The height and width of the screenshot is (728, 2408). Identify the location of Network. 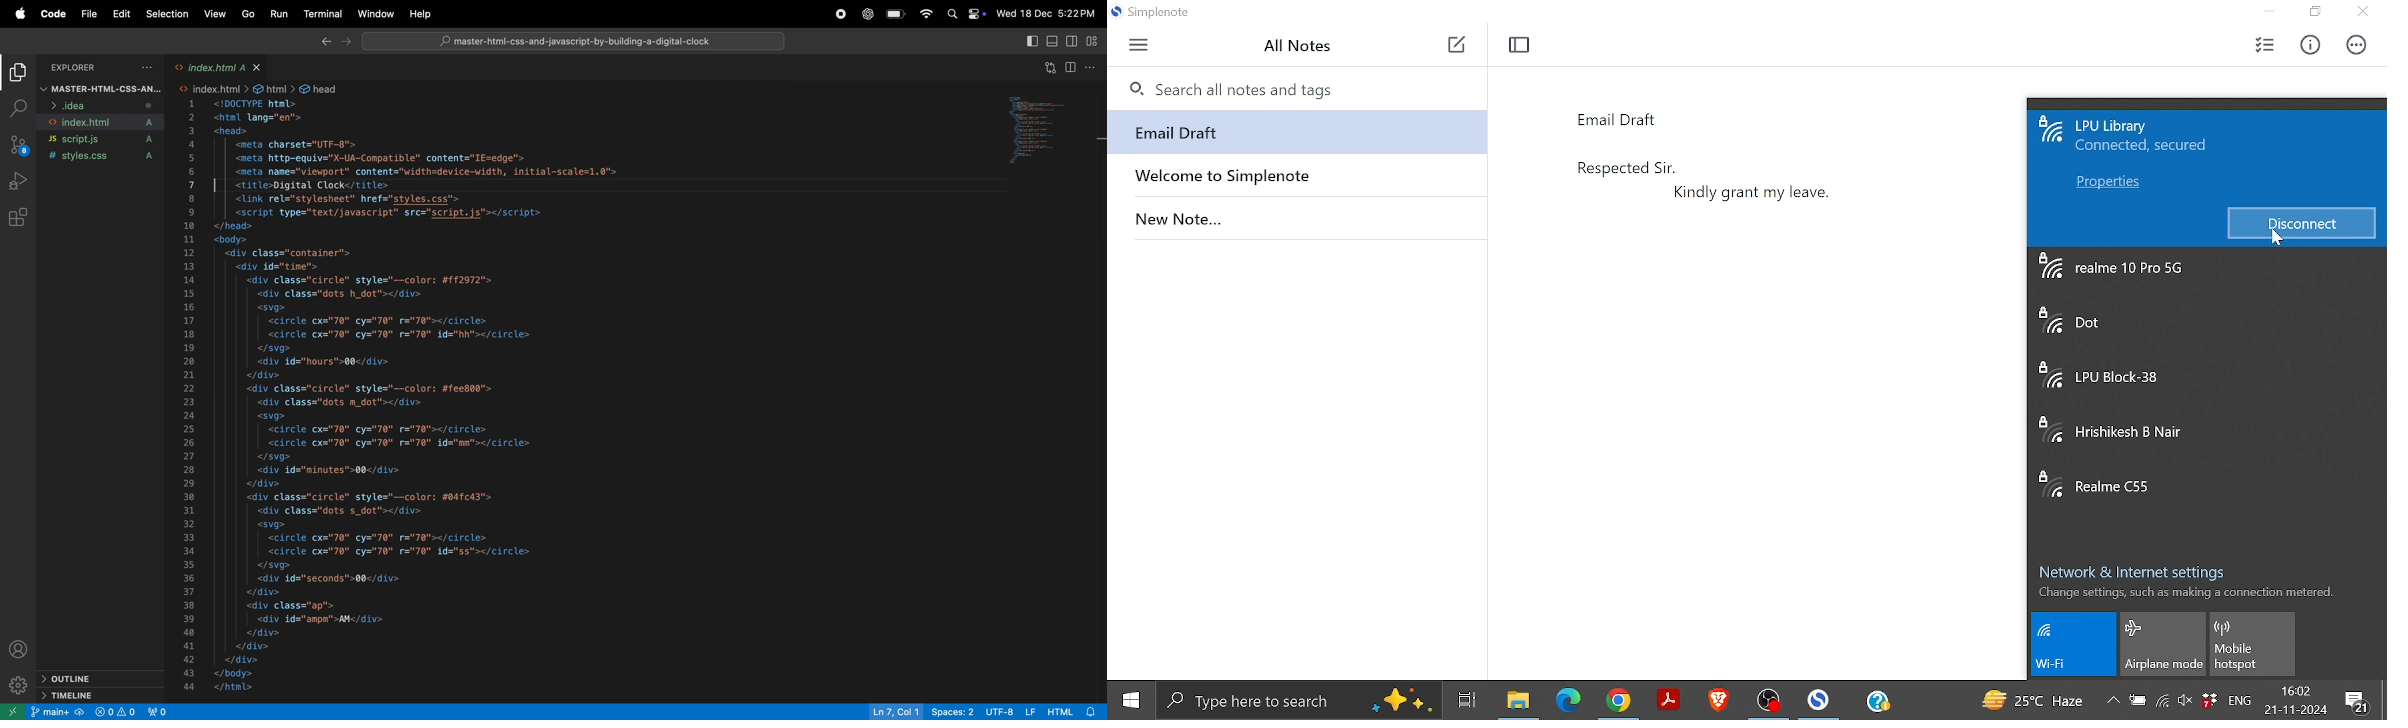
(2163, 704).